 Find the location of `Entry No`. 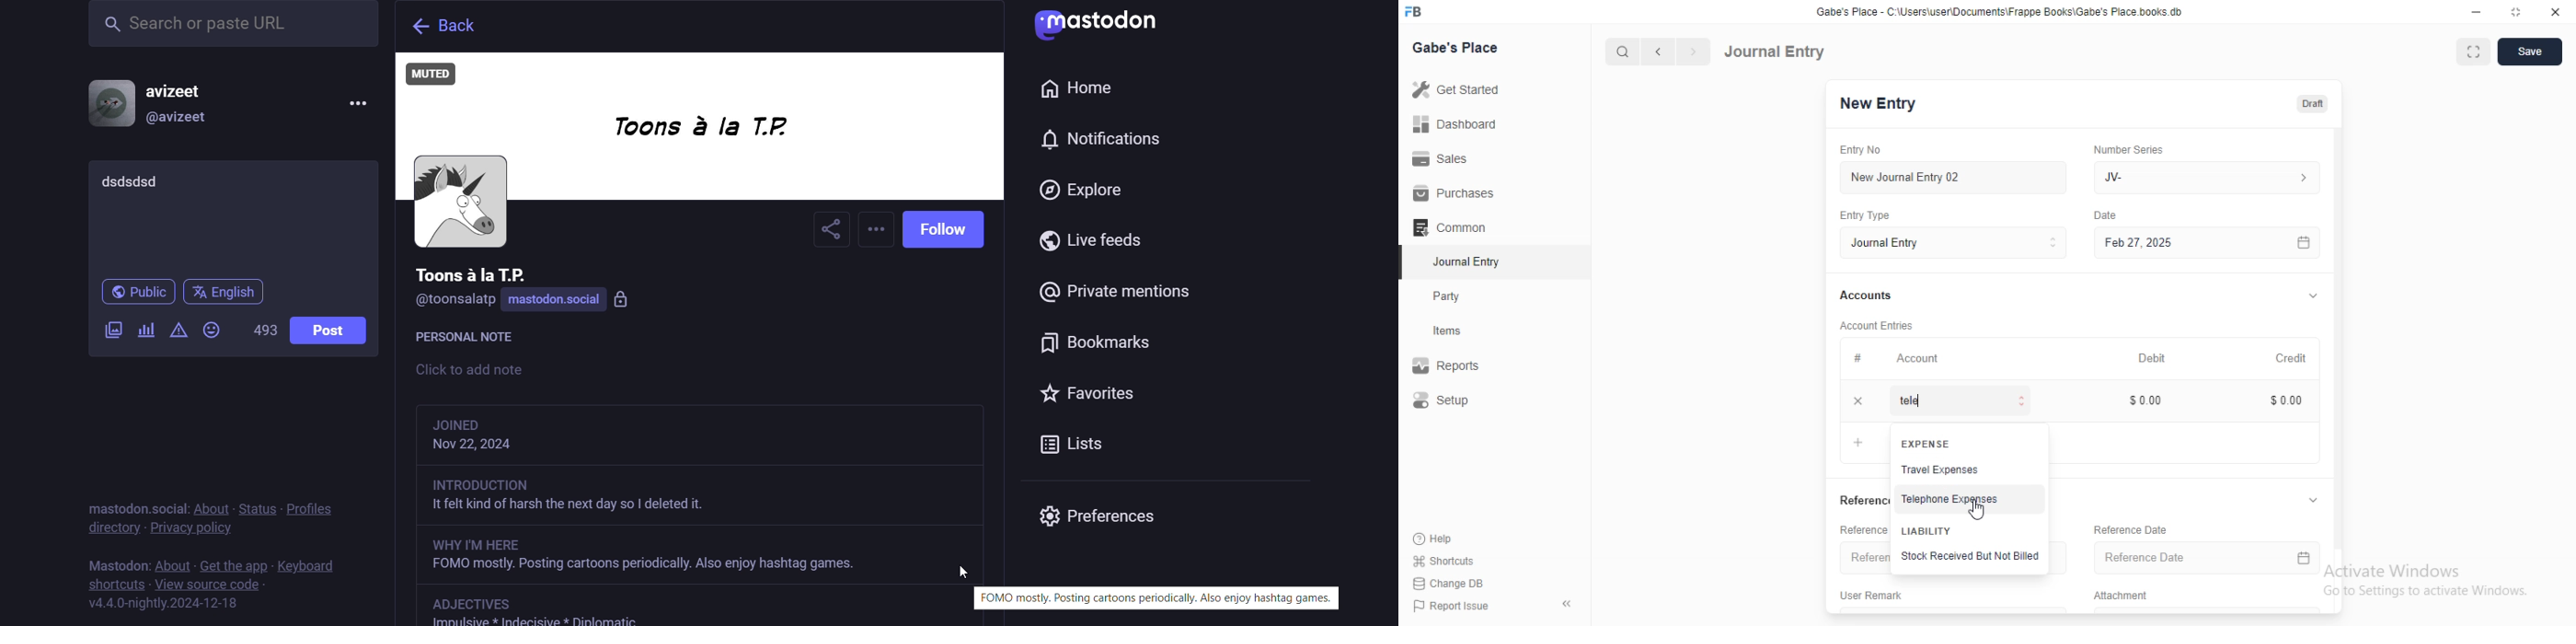

Entry No is located at coordinates (1858, 148).